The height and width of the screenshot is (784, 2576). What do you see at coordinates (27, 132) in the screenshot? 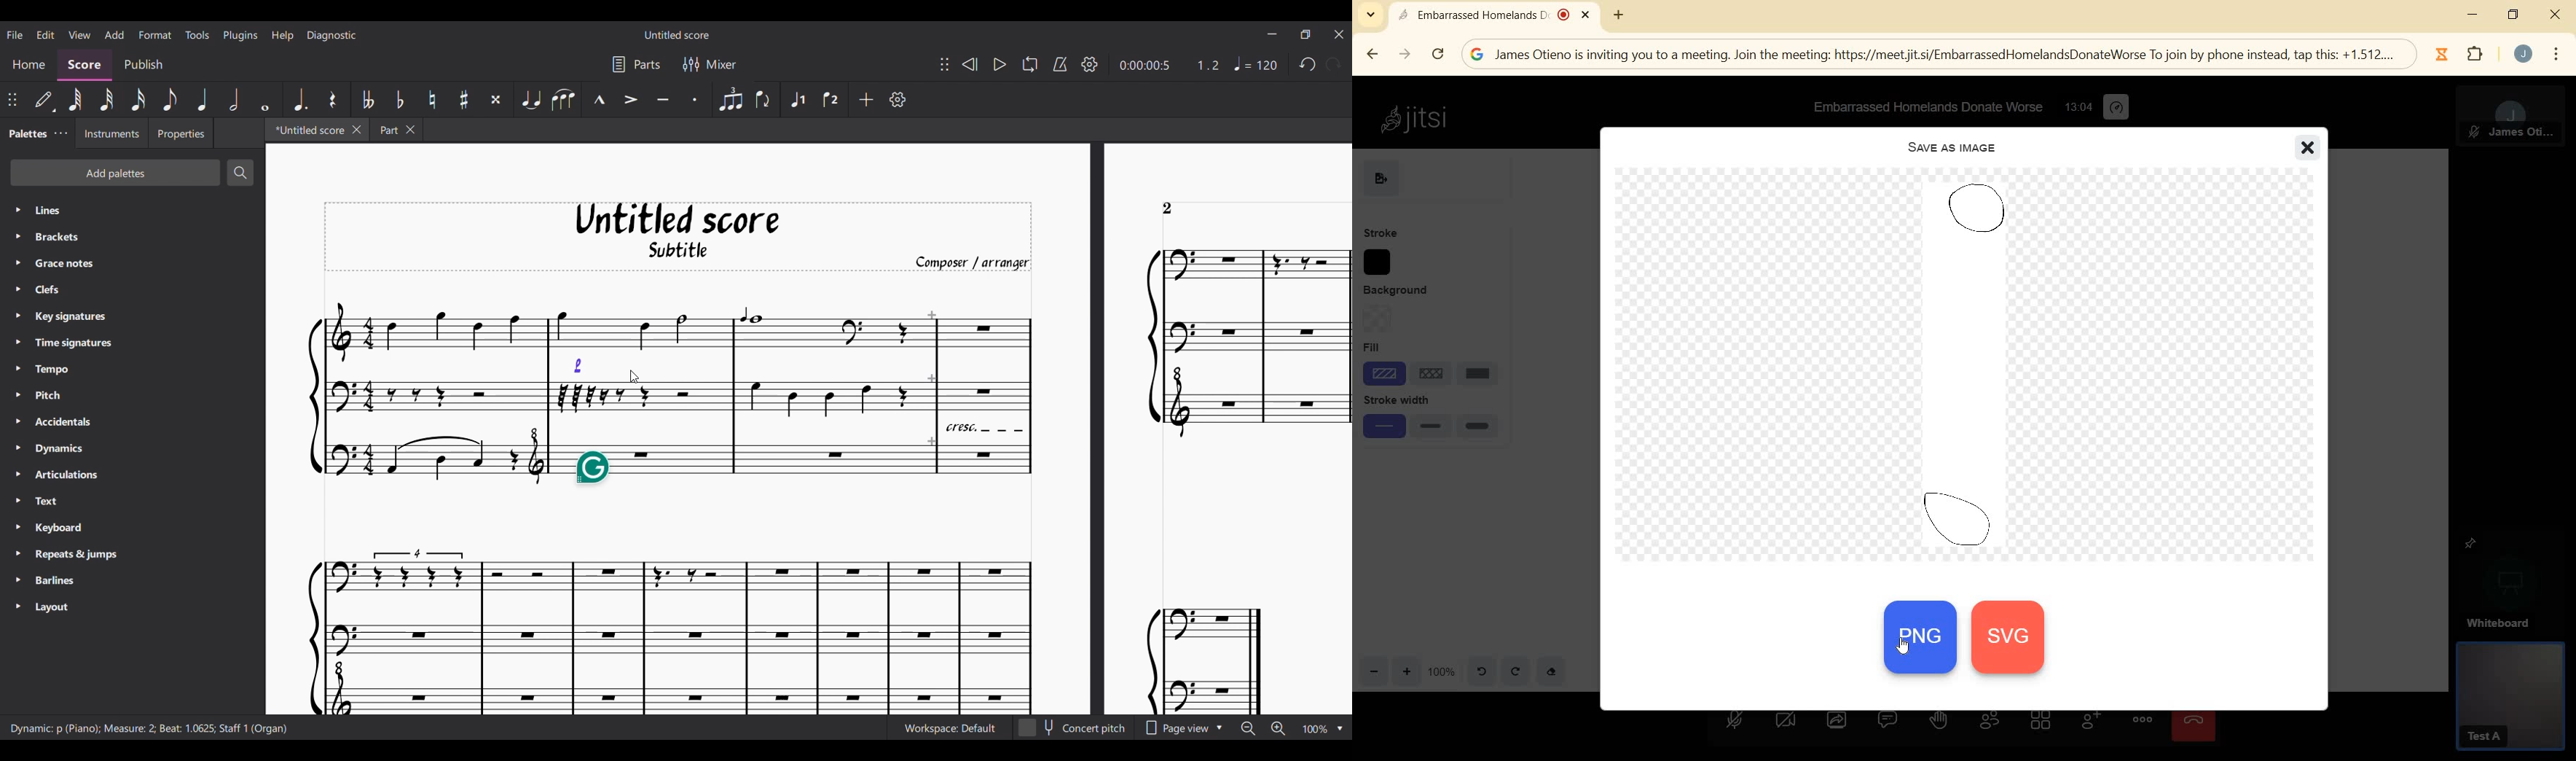
I see `Palettes, current tab` at bounding box center [27, 132].